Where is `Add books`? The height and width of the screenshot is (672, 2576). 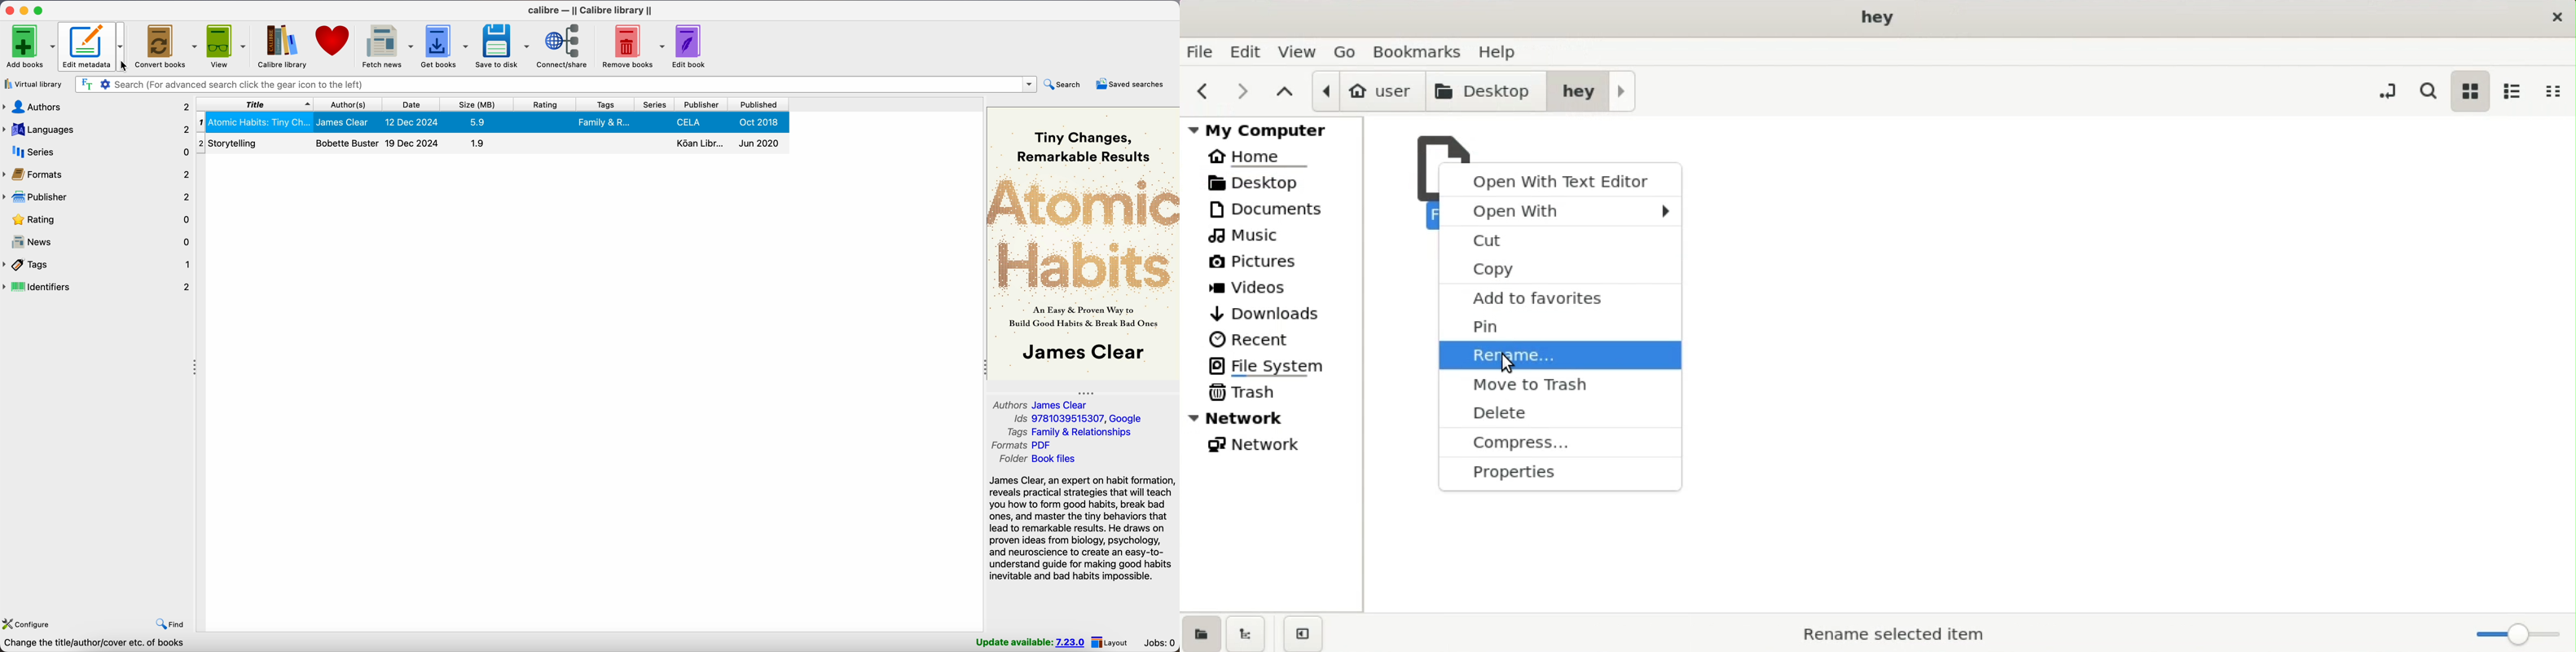 Add books is located at coordinates (29, 45).